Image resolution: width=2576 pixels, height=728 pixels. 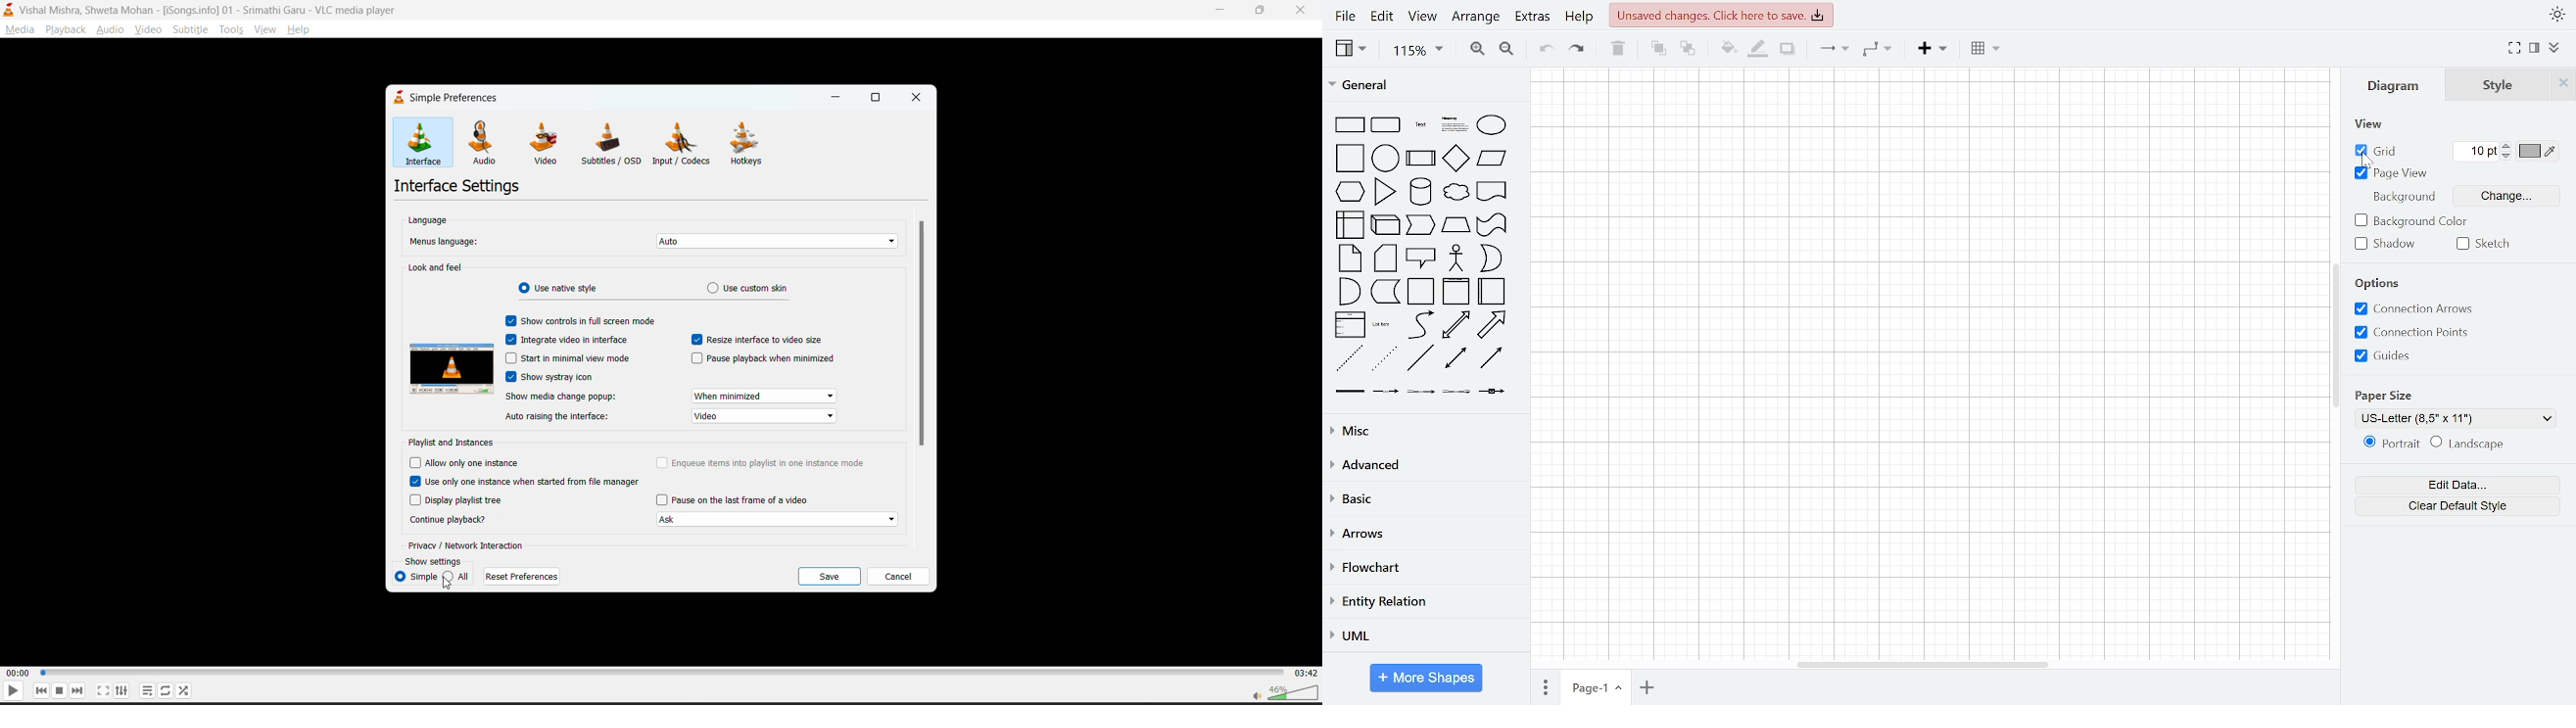 I want to click on show media change popup, so click(x=561, y=397).